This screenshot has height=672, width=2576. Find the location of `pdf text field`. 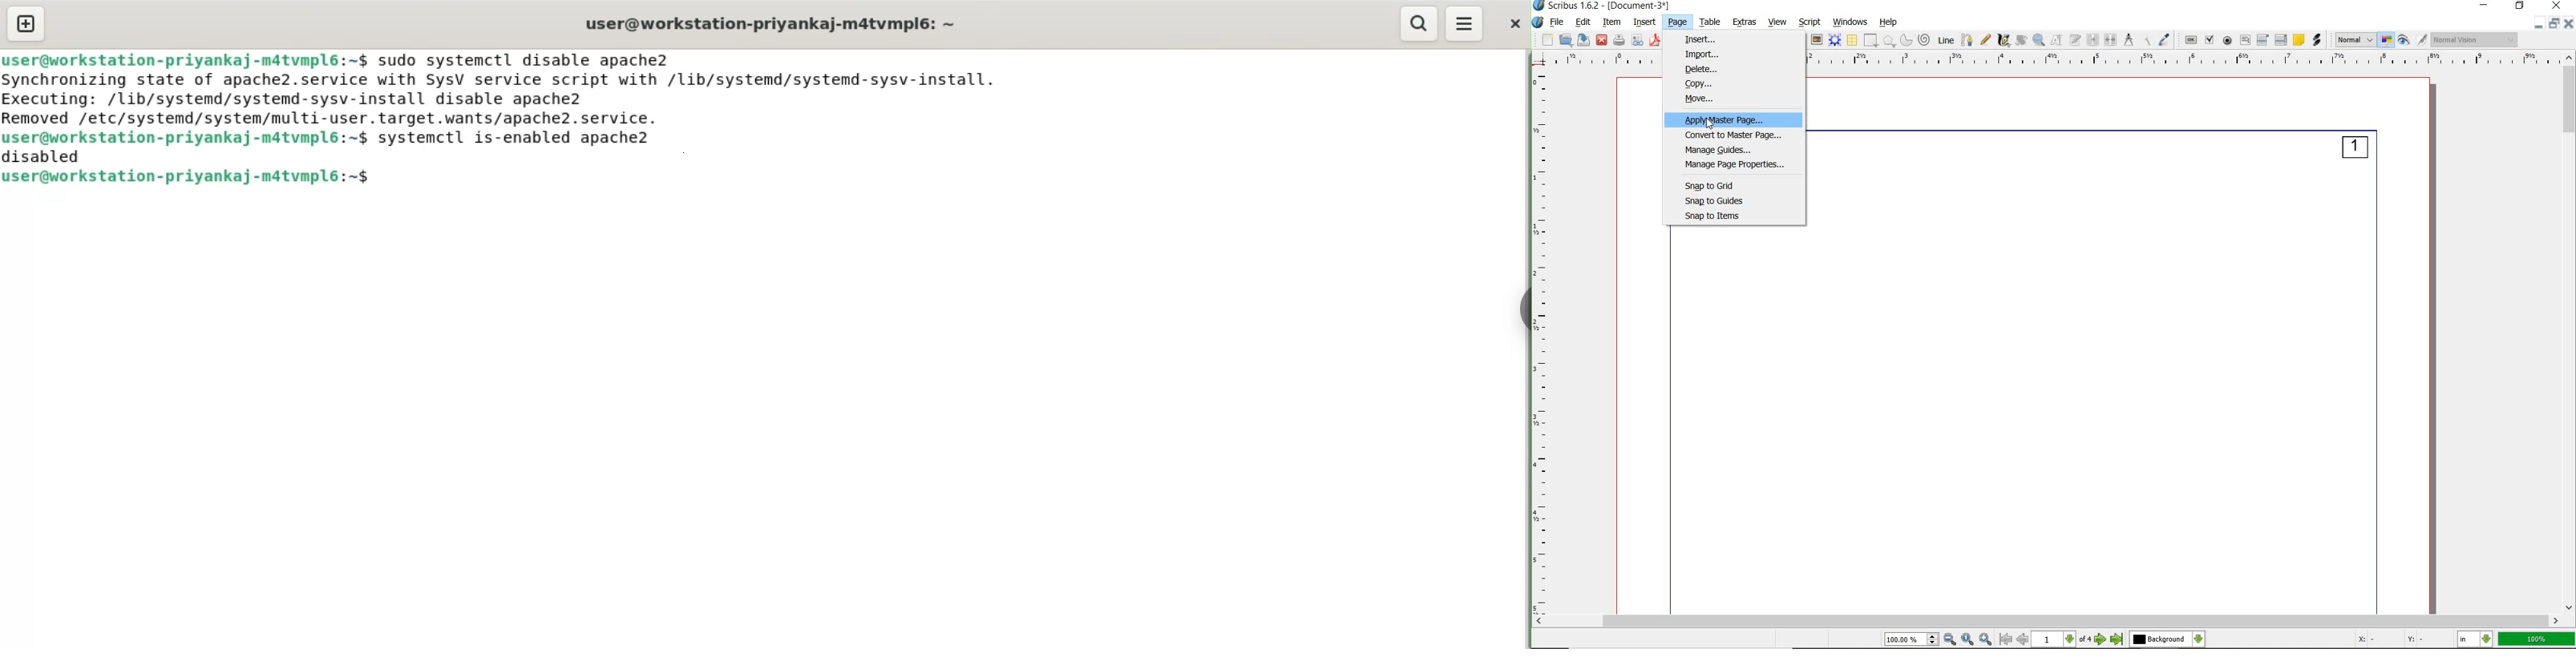

pdf text field is located at coordinates (2244, 39).